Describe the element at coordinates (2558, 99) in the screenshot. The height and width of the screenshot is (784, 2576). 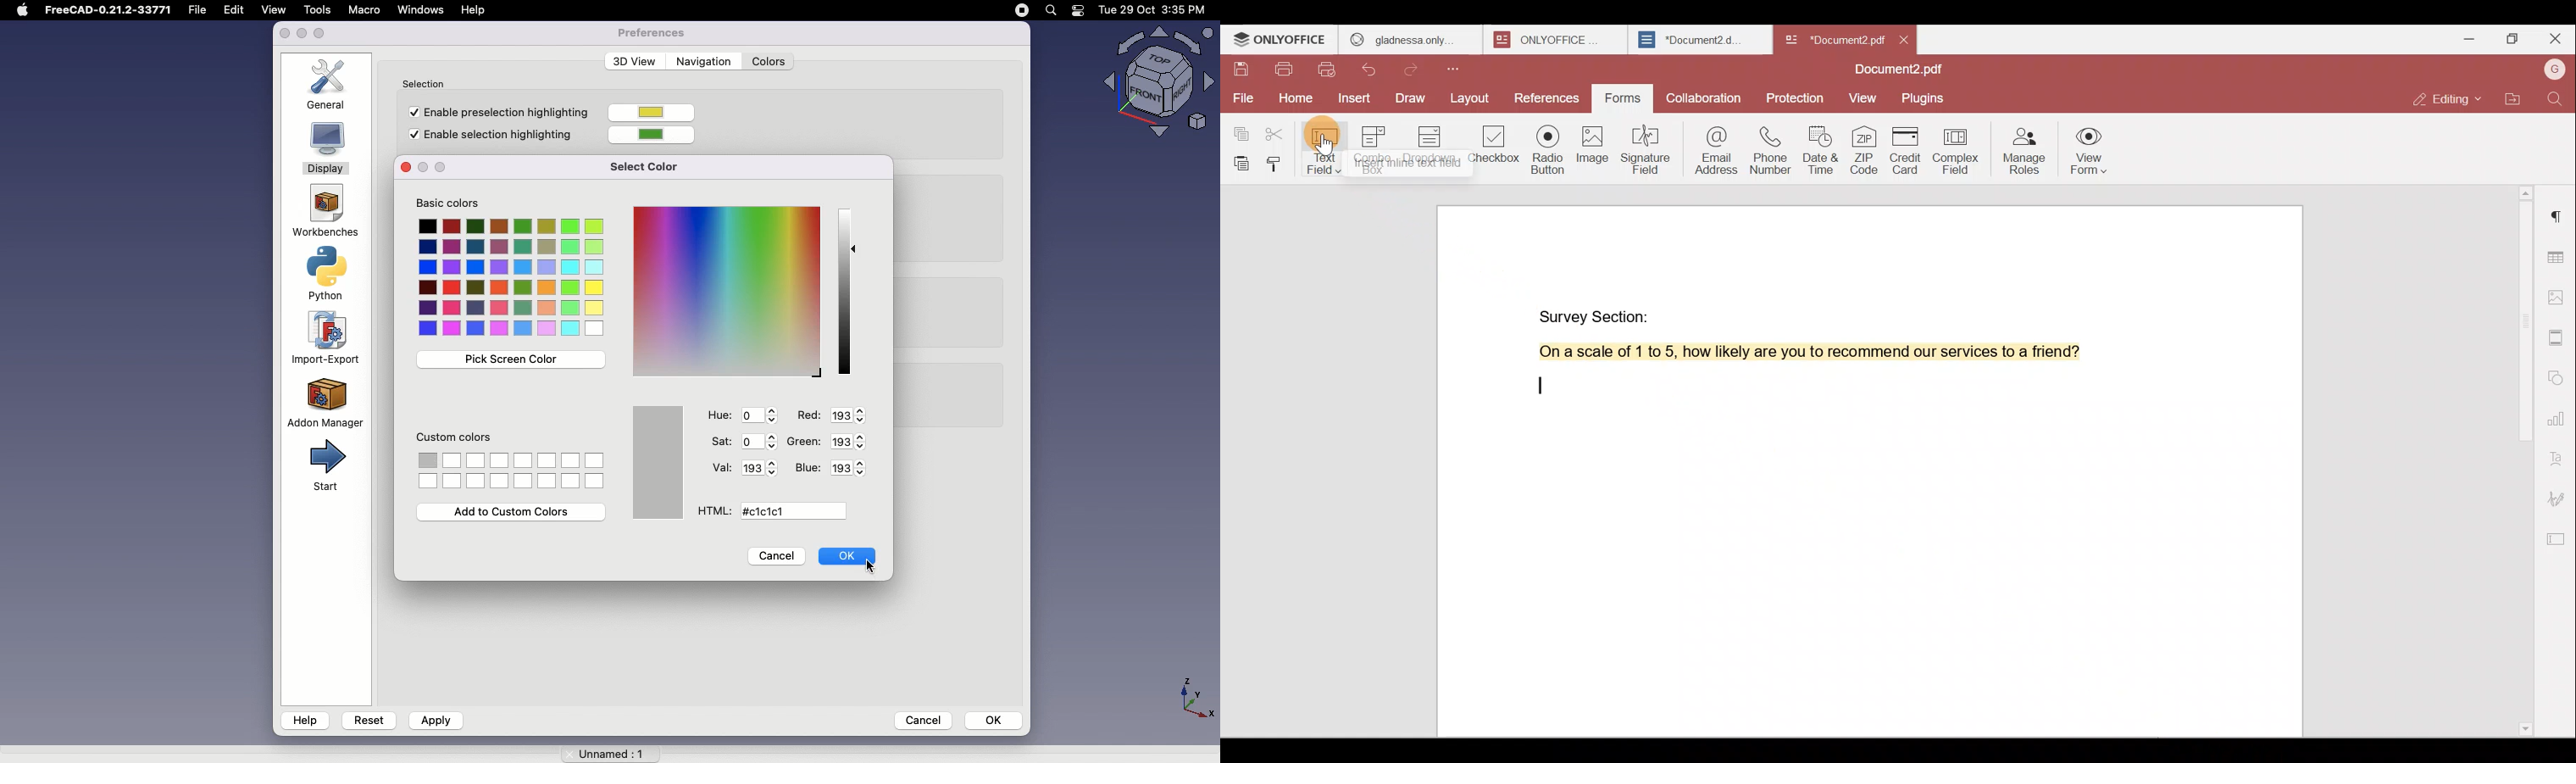
I see `Find` at that location.